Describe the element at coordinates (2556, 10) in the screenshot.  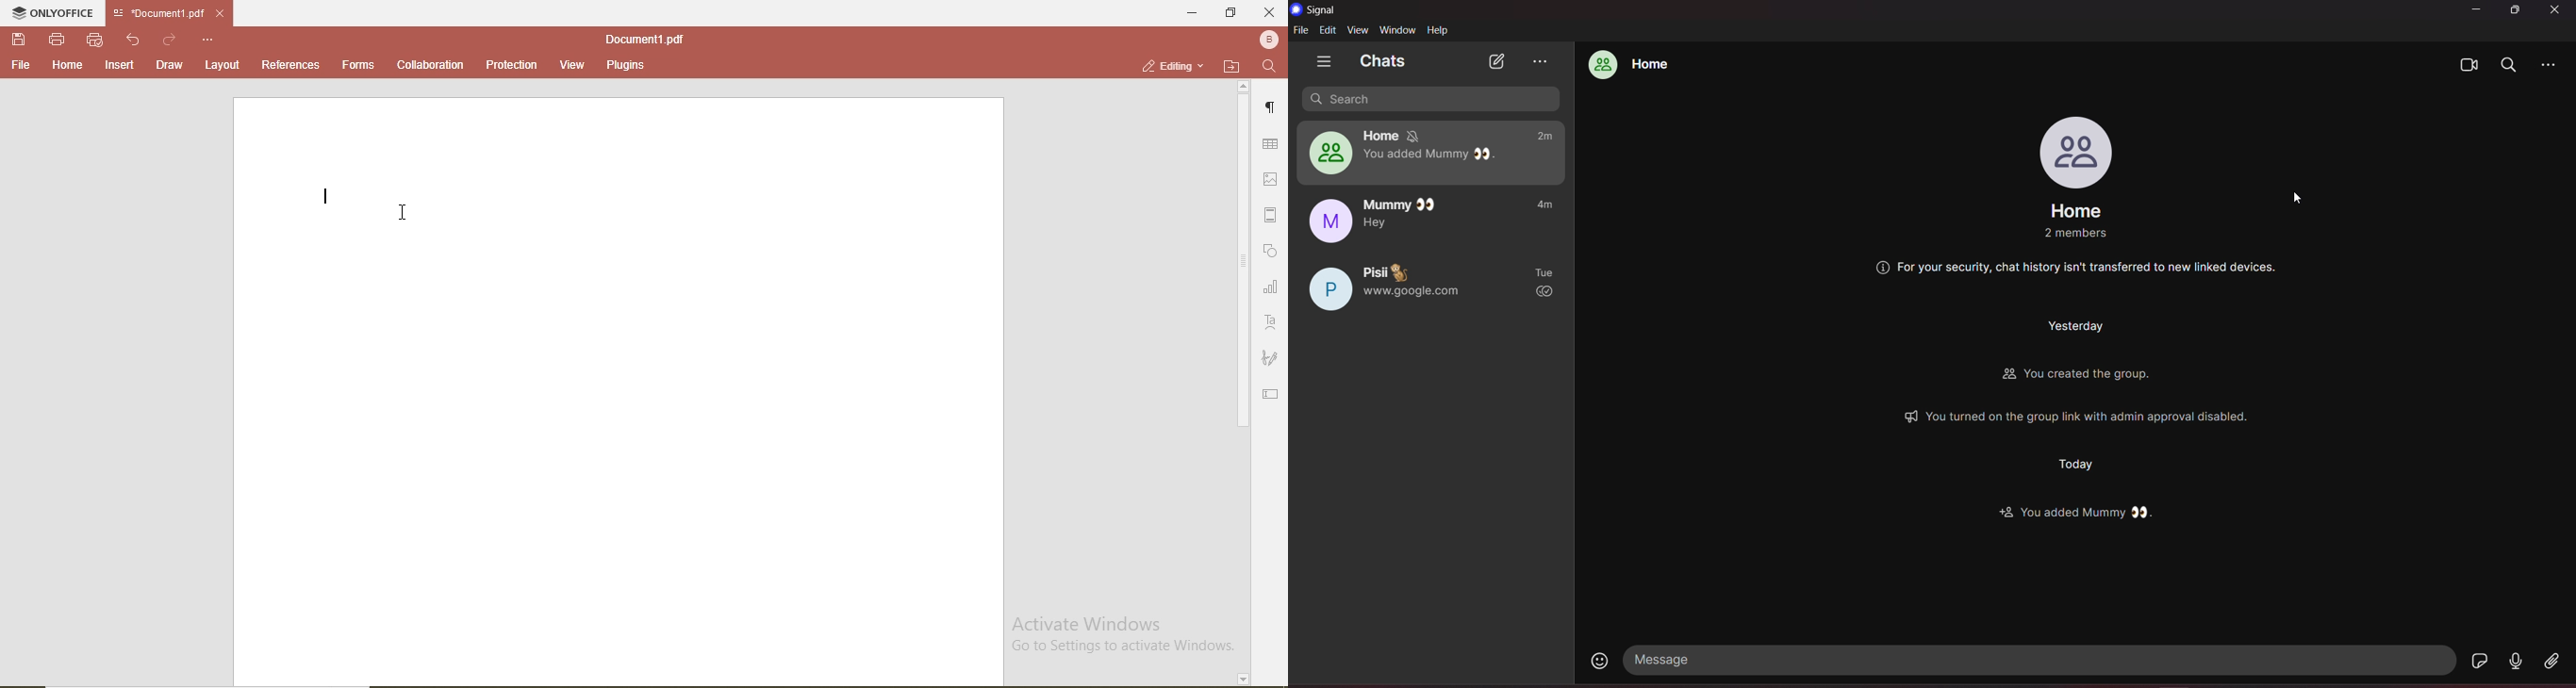
I see `close` at that location.